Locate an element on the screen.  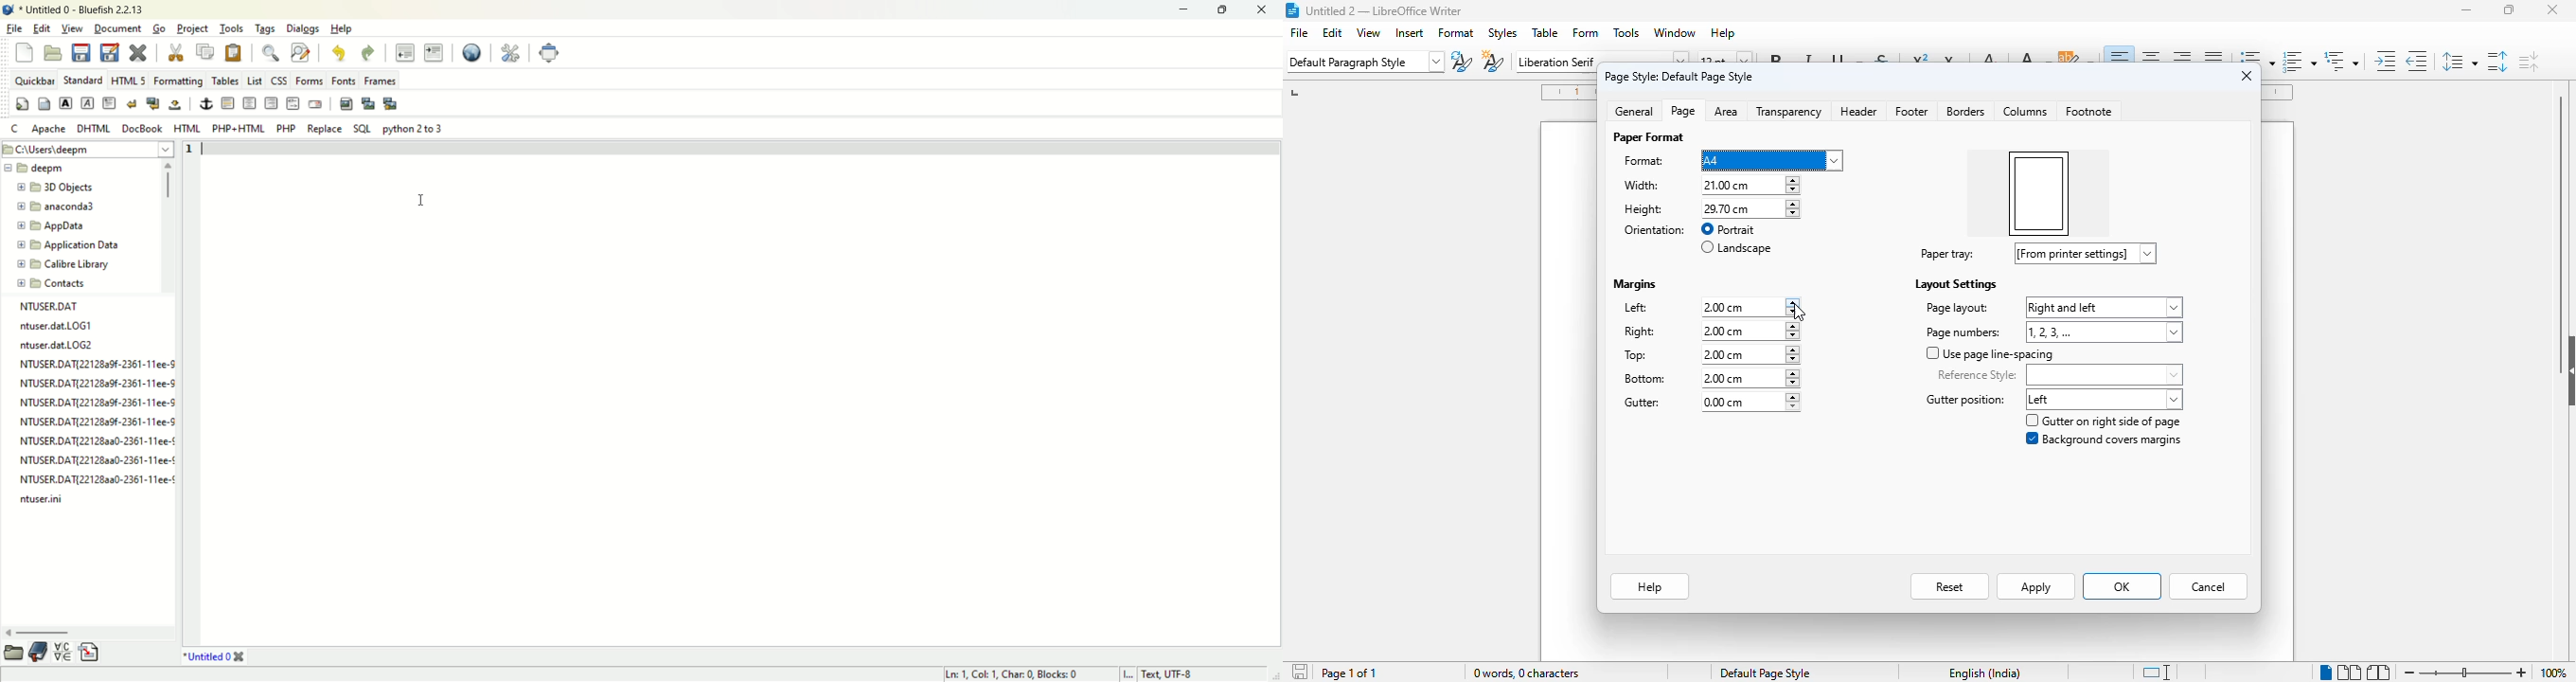
background covers margins is located at coordinates (2104, 440).